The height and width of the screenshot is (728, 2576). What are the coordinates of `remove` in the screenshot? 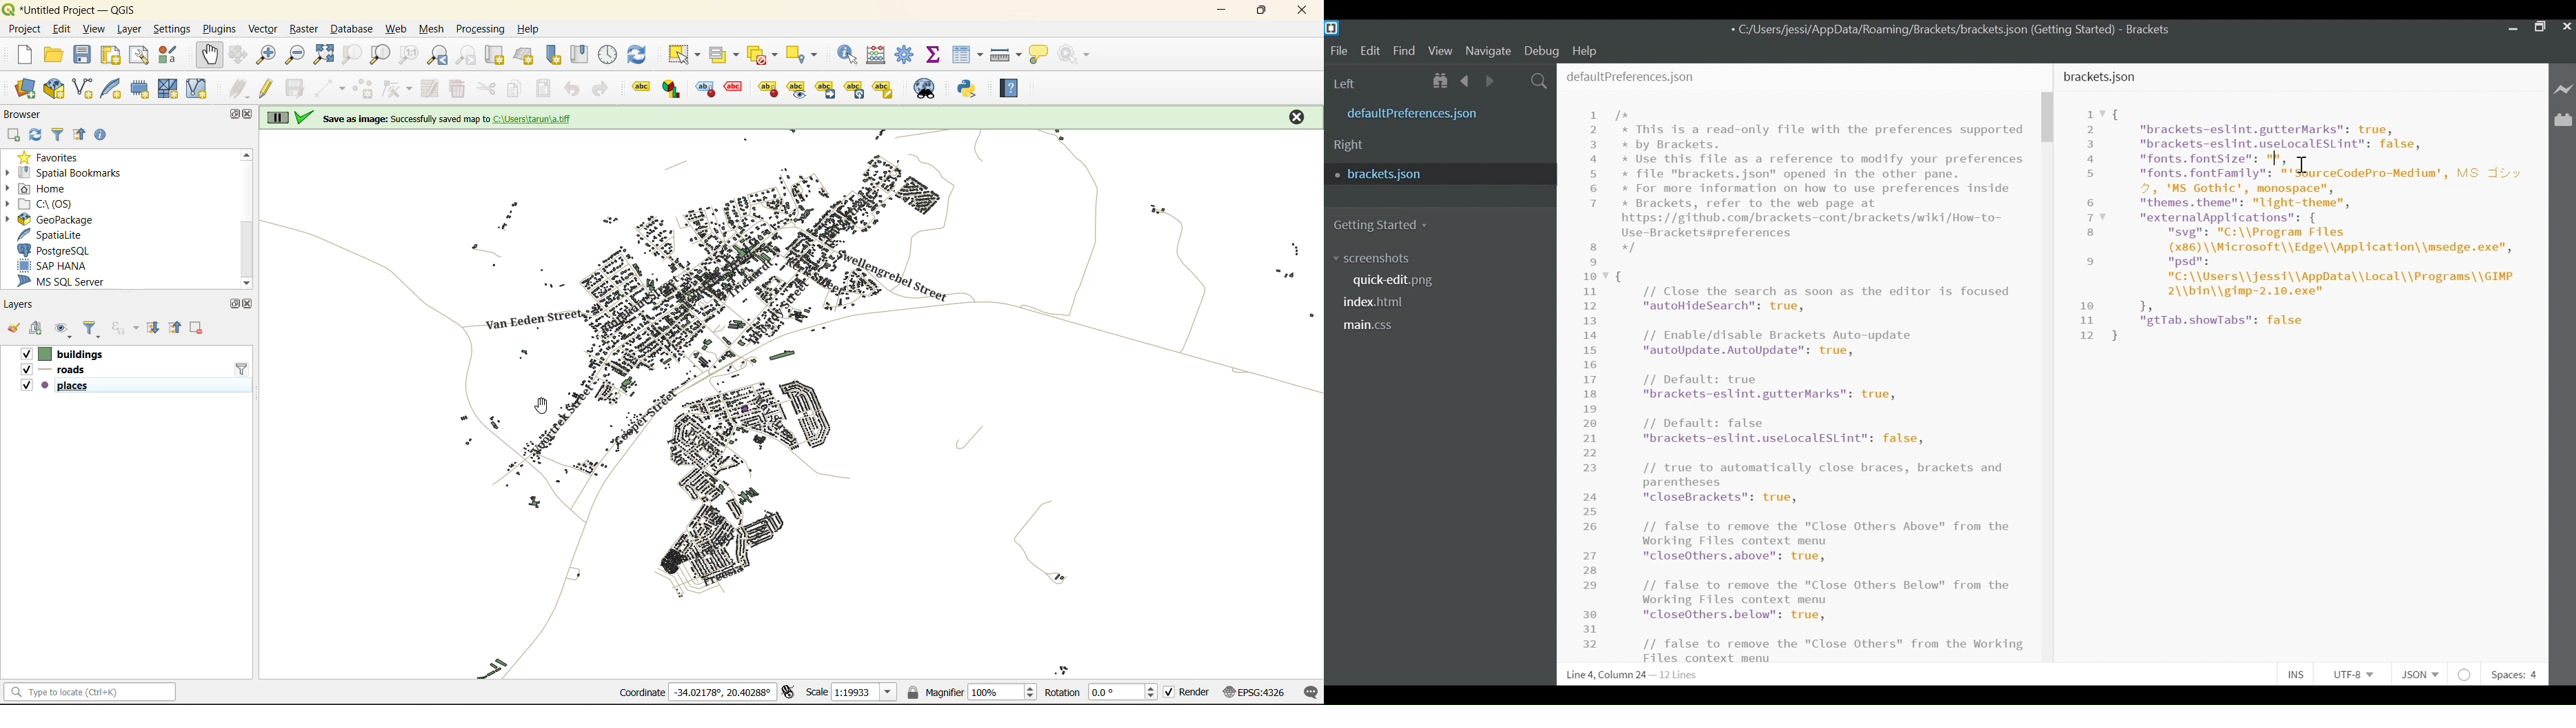 It's located at (198, 328).